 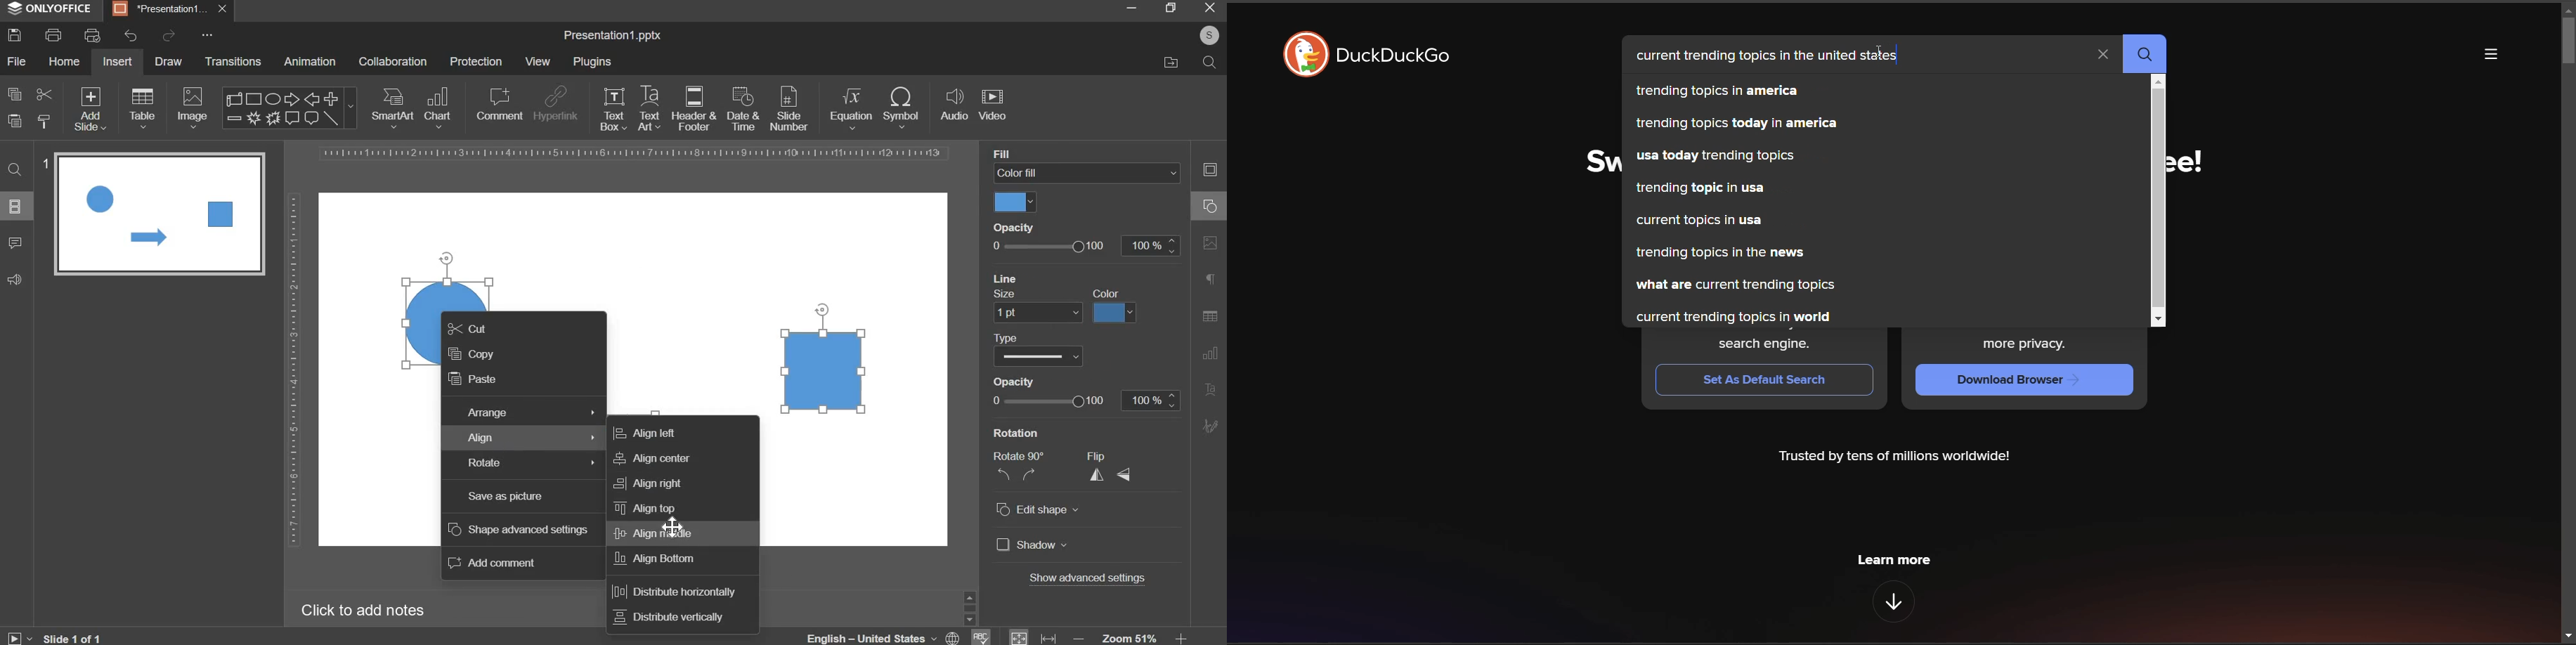 What do you see at coordinates (1211, 281) in the screenshot?
I see `paragraph setting` at bounding box center [1211, 281].